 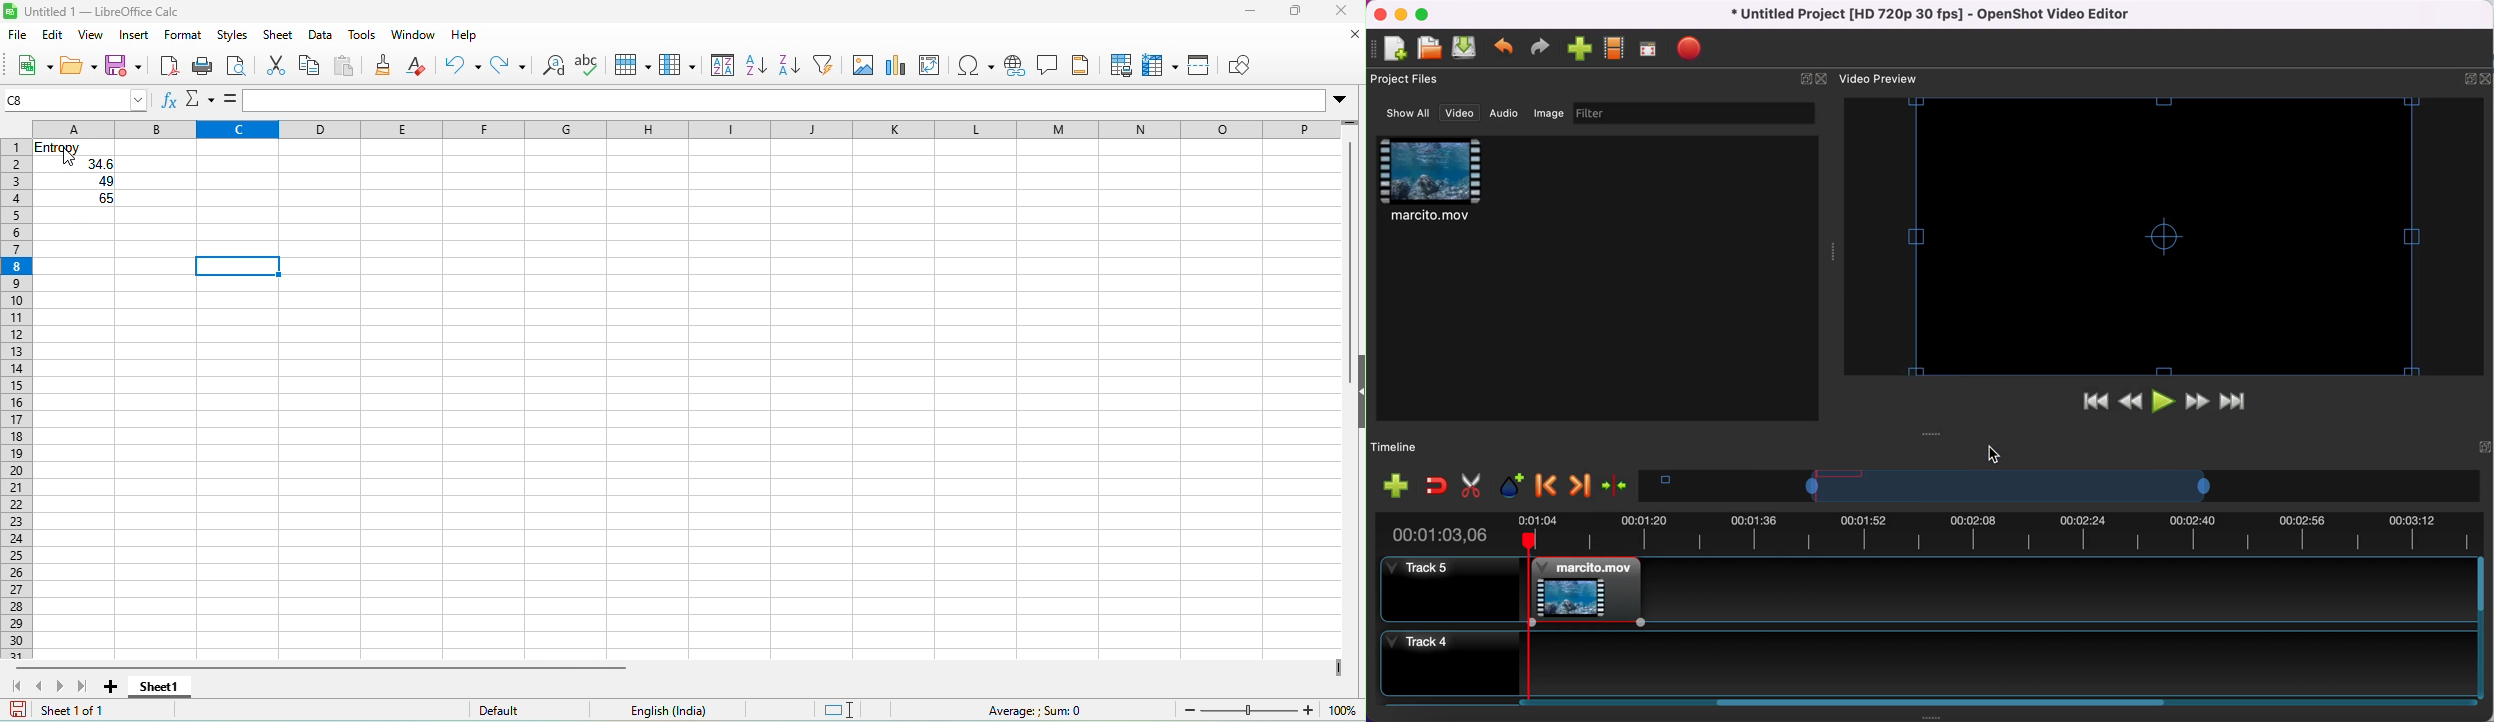 What do you see at coordinates (758, 68) in the screenshot?
I see `sort ascending ` at bounding box center [758, 68].